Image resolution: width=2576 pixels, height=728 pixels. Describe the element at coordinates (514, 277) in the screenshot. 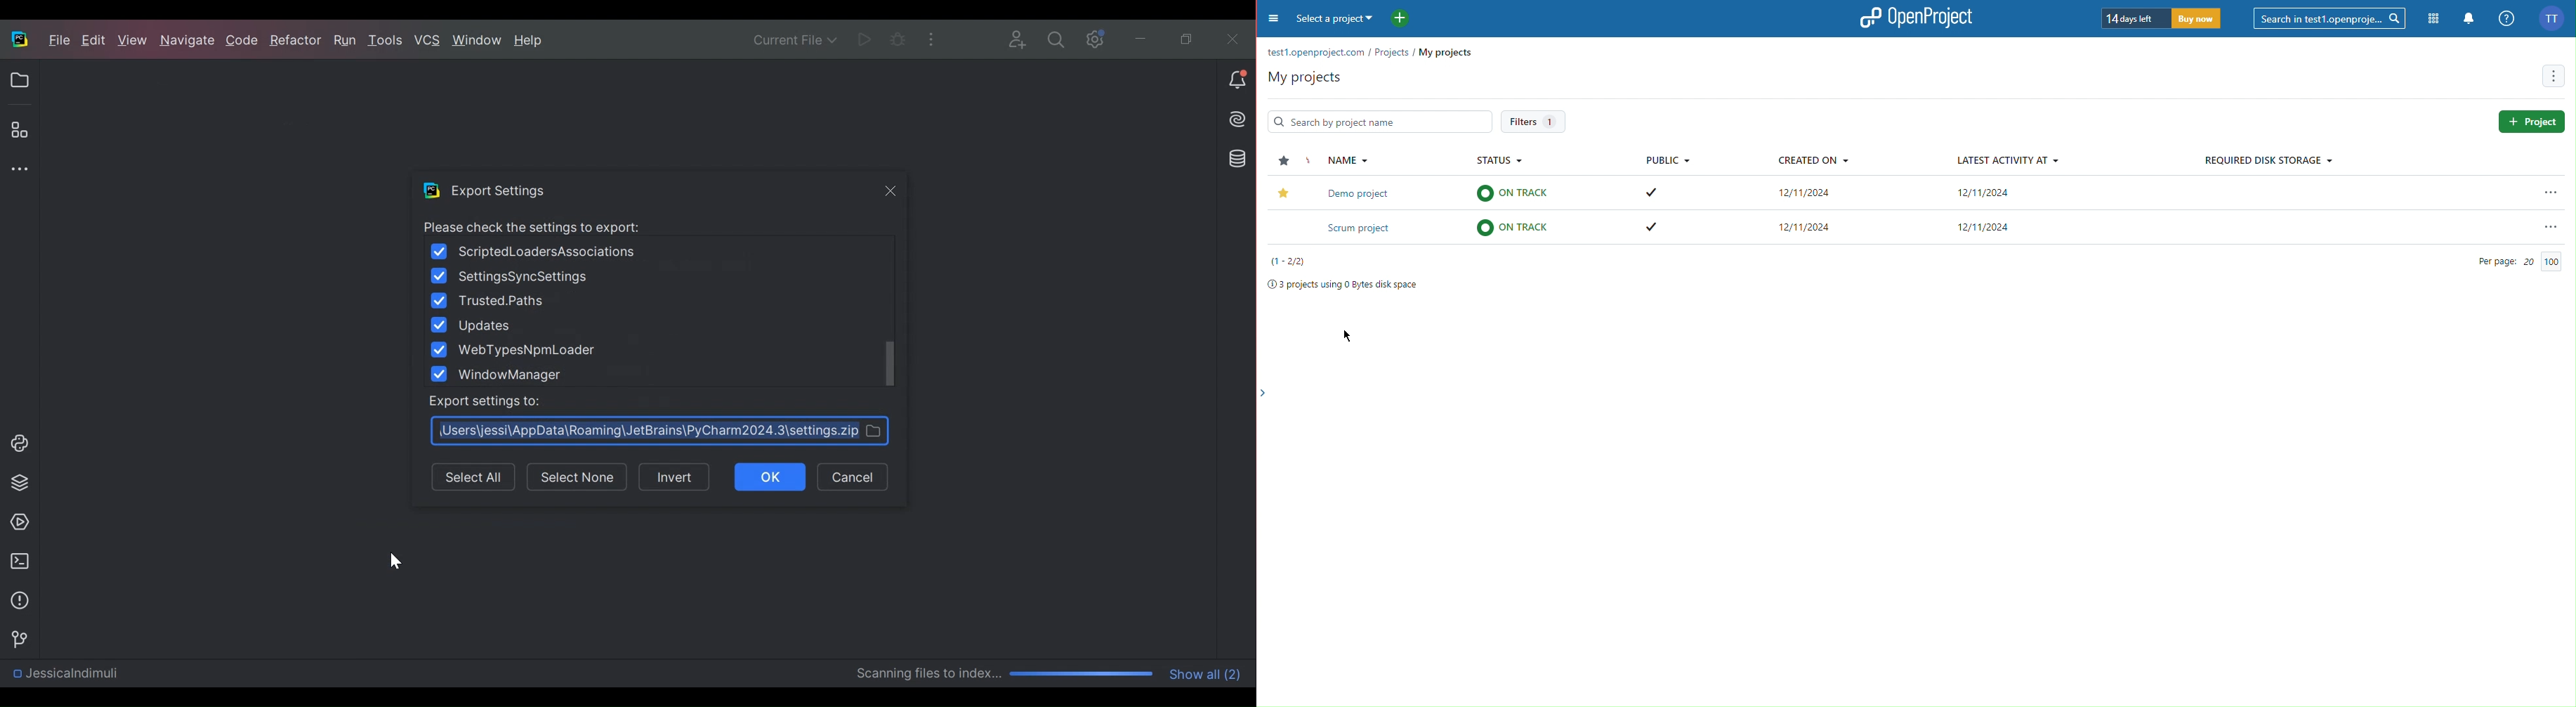

I see `(un)check SettingsSyncSettings` at that location.